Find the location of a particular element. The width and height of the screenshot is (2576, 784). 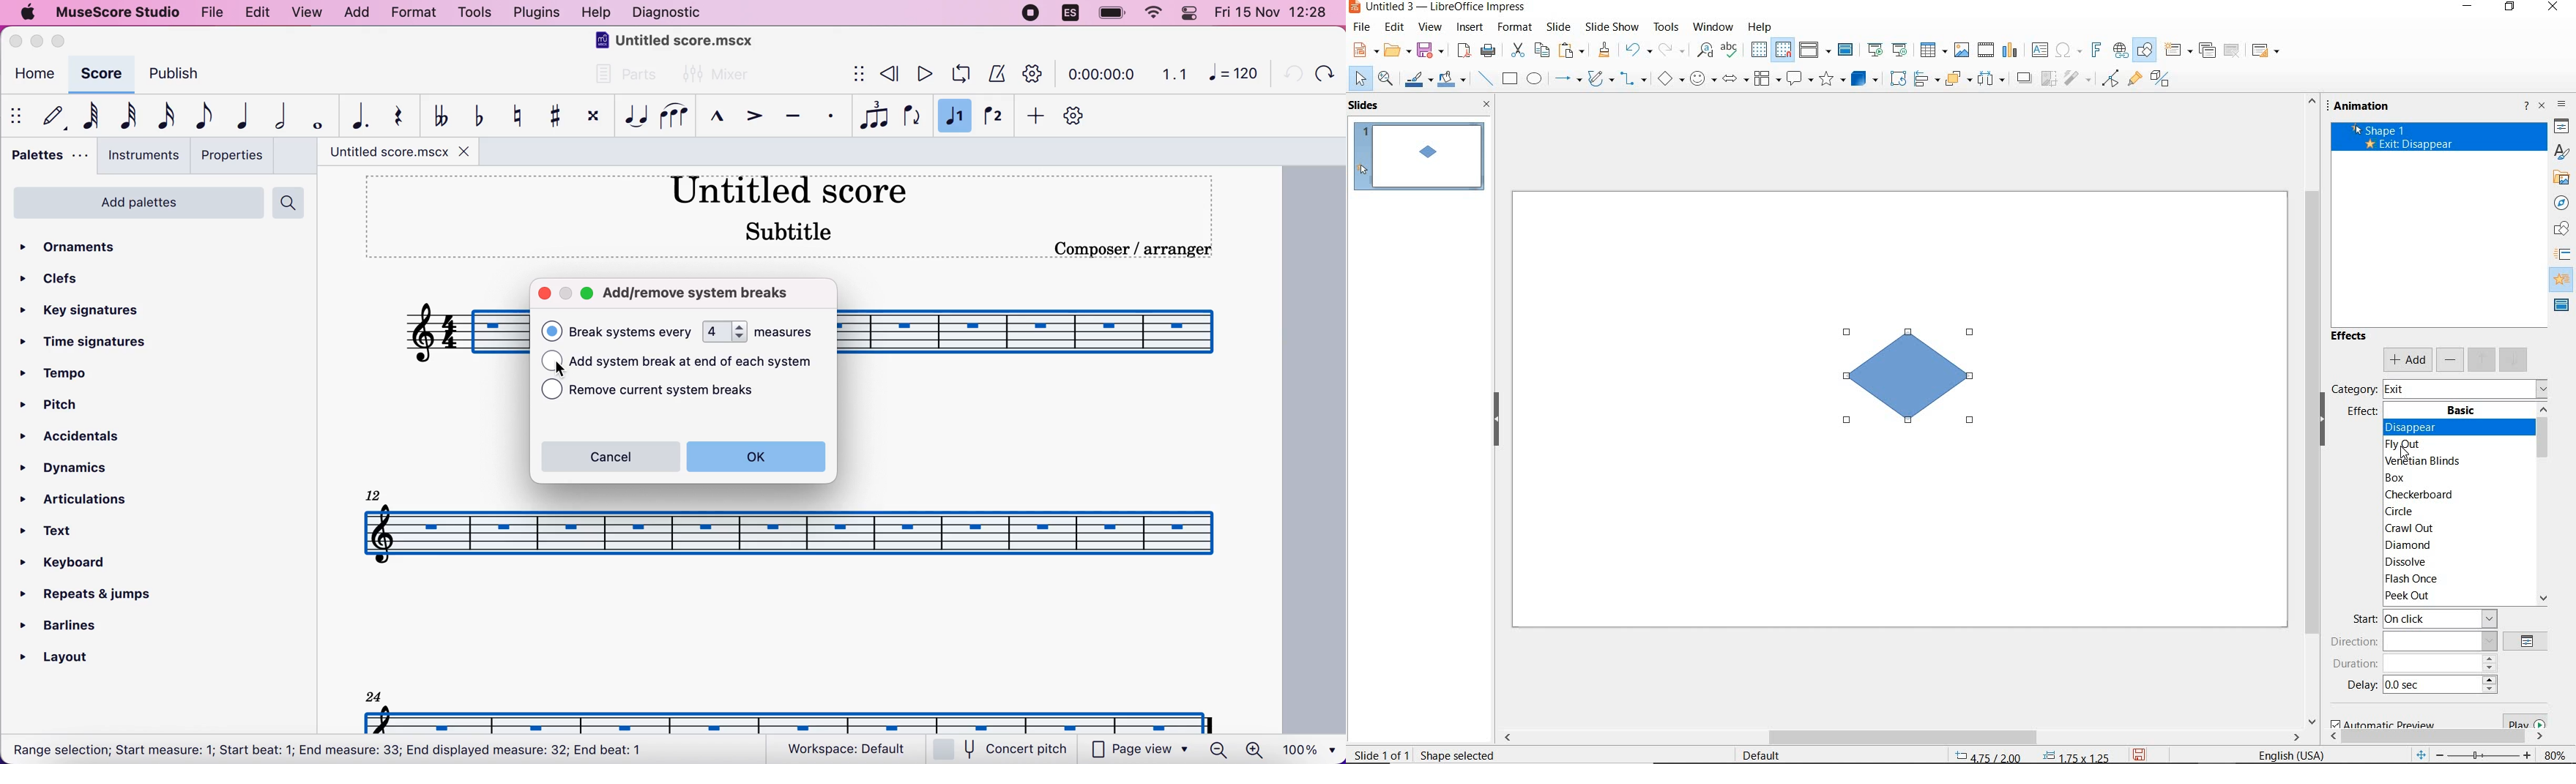

tab is located at coordinates (388, 152).